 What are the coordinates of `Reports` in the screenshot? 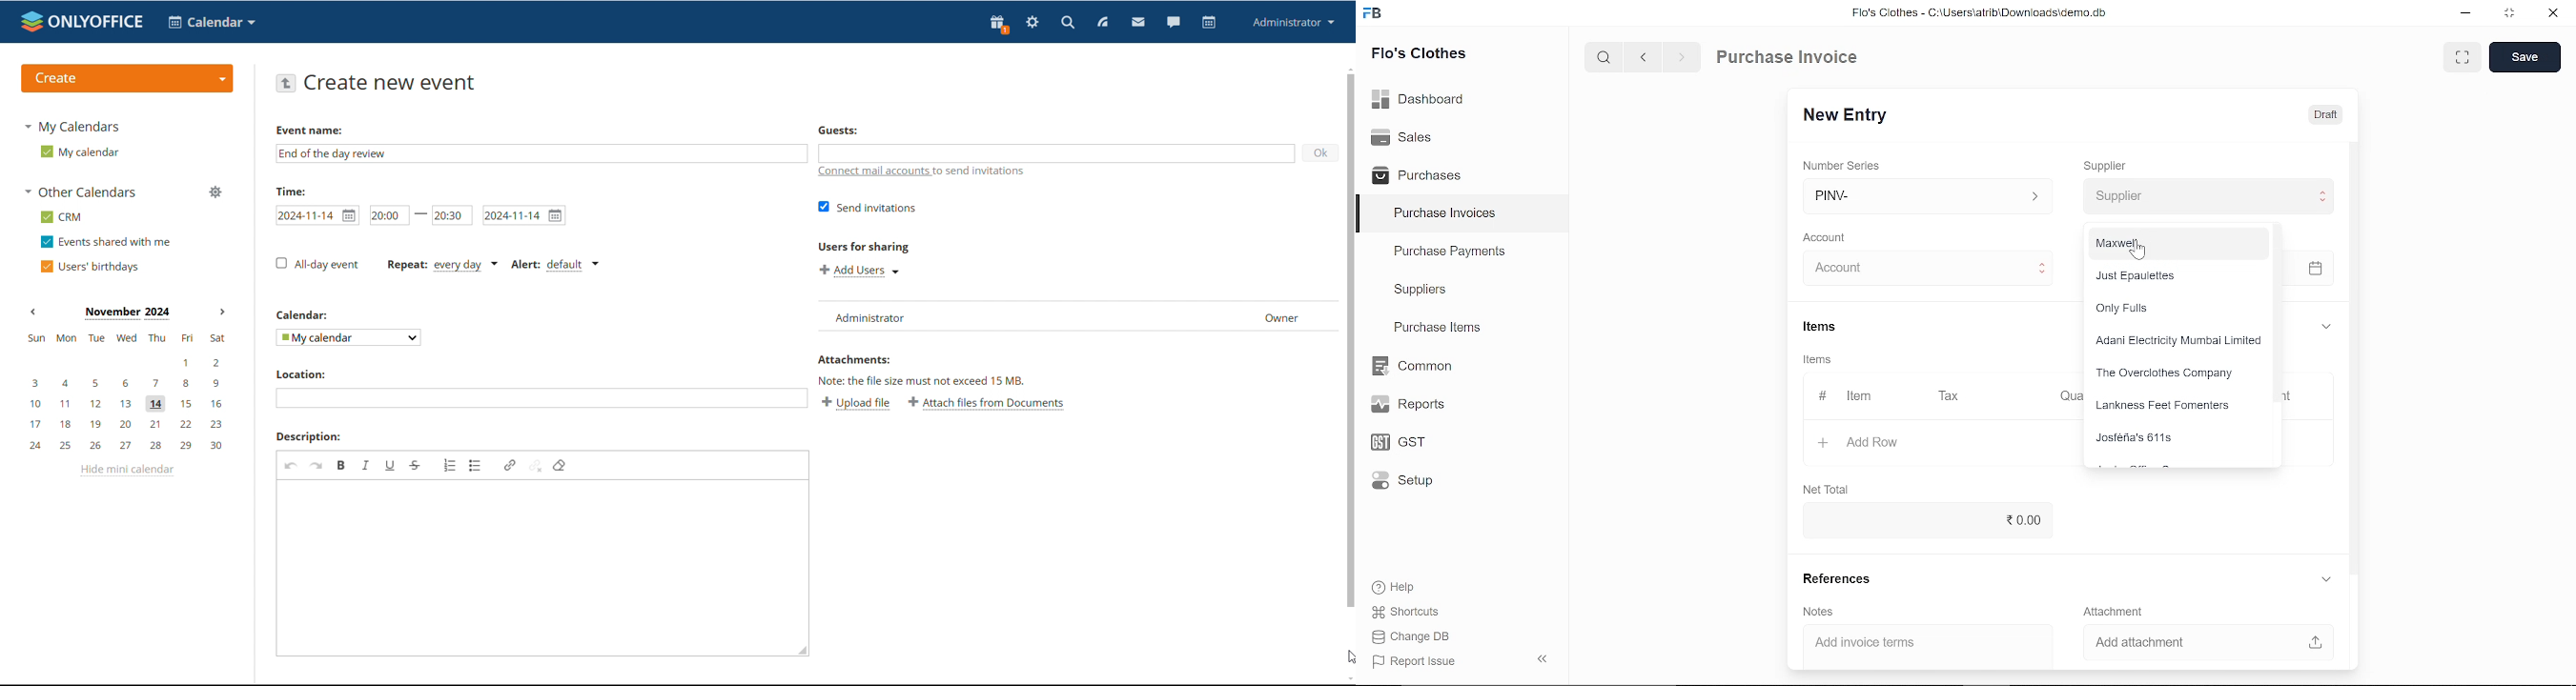 It's located at (1407, 405).